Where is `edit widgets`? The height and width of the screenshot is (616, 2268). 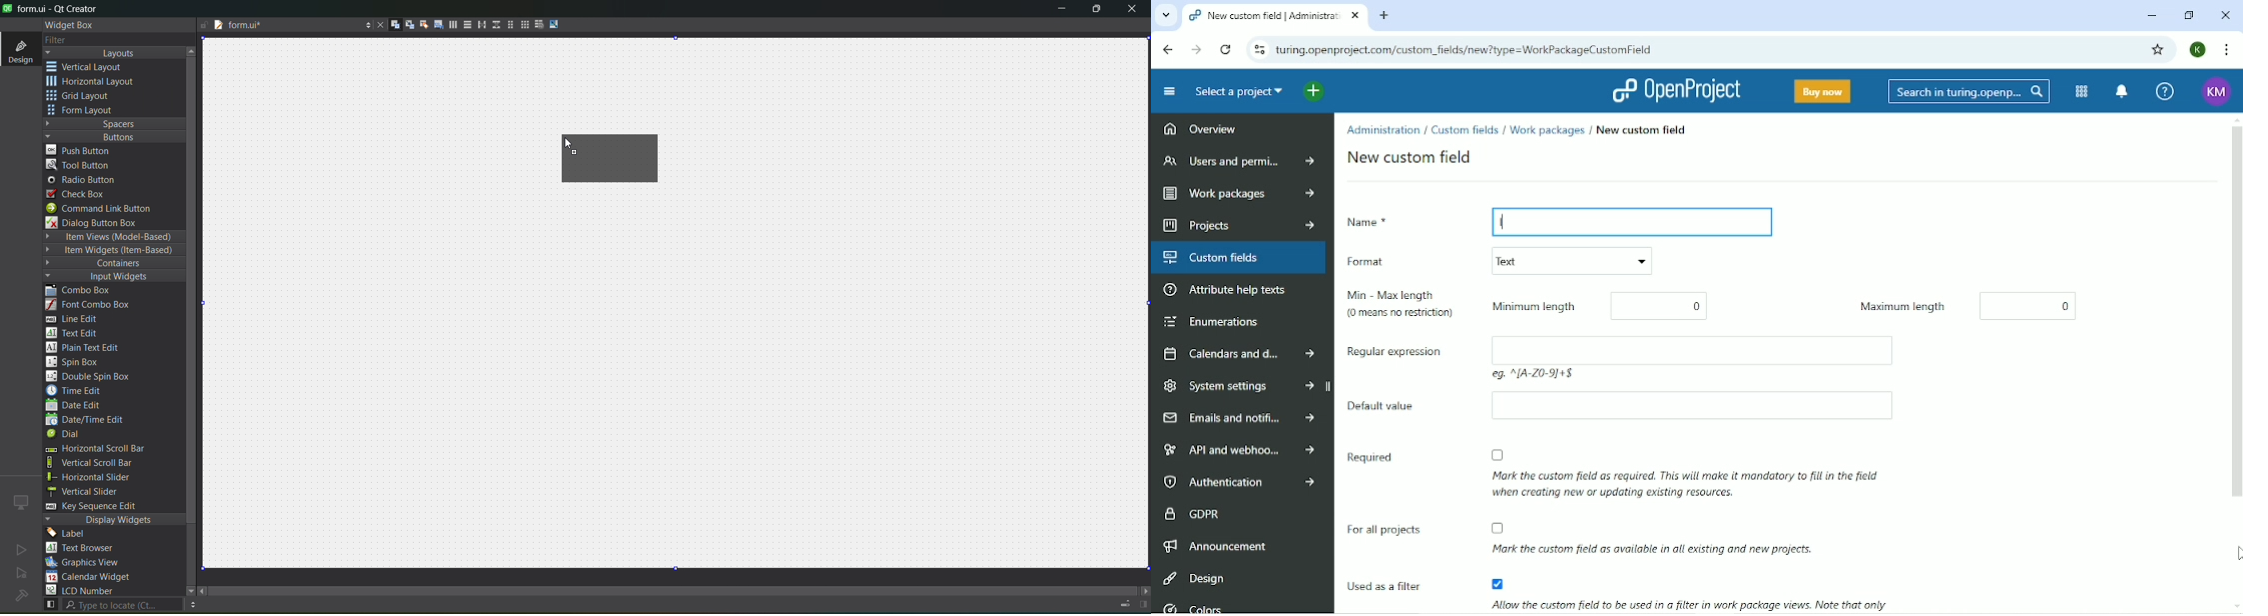 edit widgets is located at coordinates (390, 25).